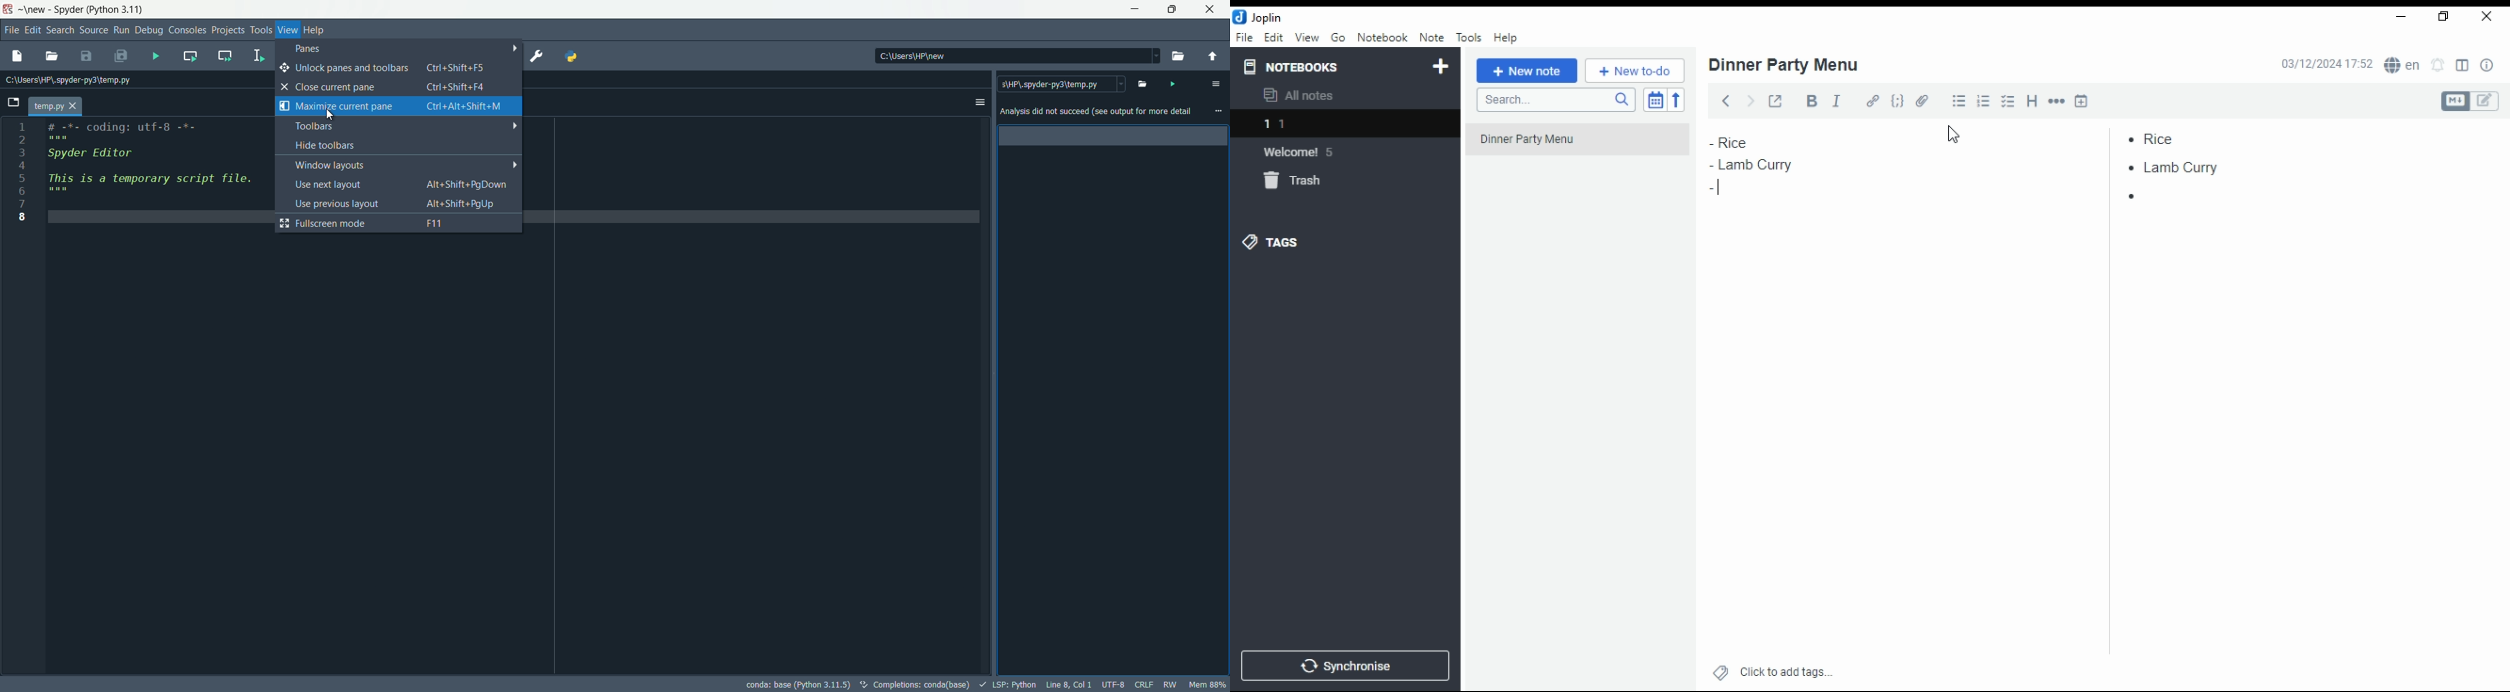  I want to click on notebooks, so click(1296, 66).